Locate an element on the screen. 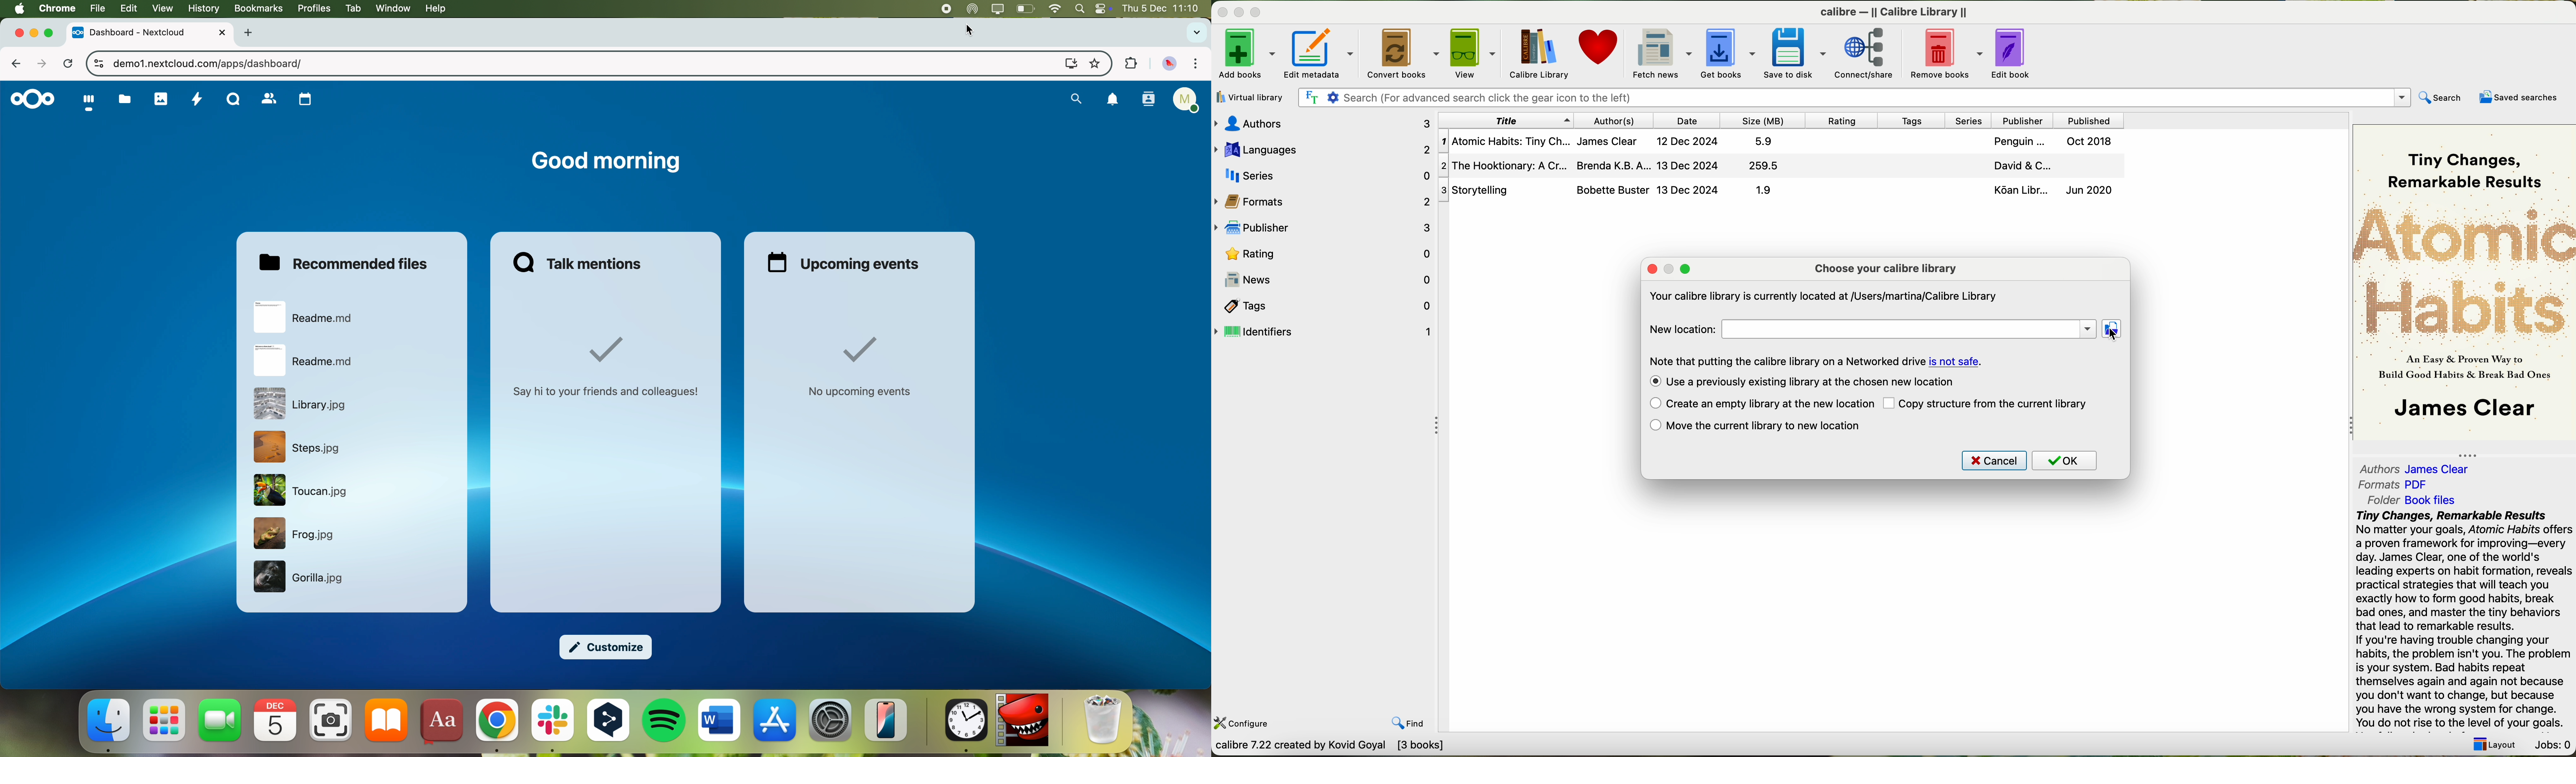 Image resolution: width=2576 pixels, height=784 pixels. Use a previously existing library at the chosen new location is located at coordinates (1814, 382).